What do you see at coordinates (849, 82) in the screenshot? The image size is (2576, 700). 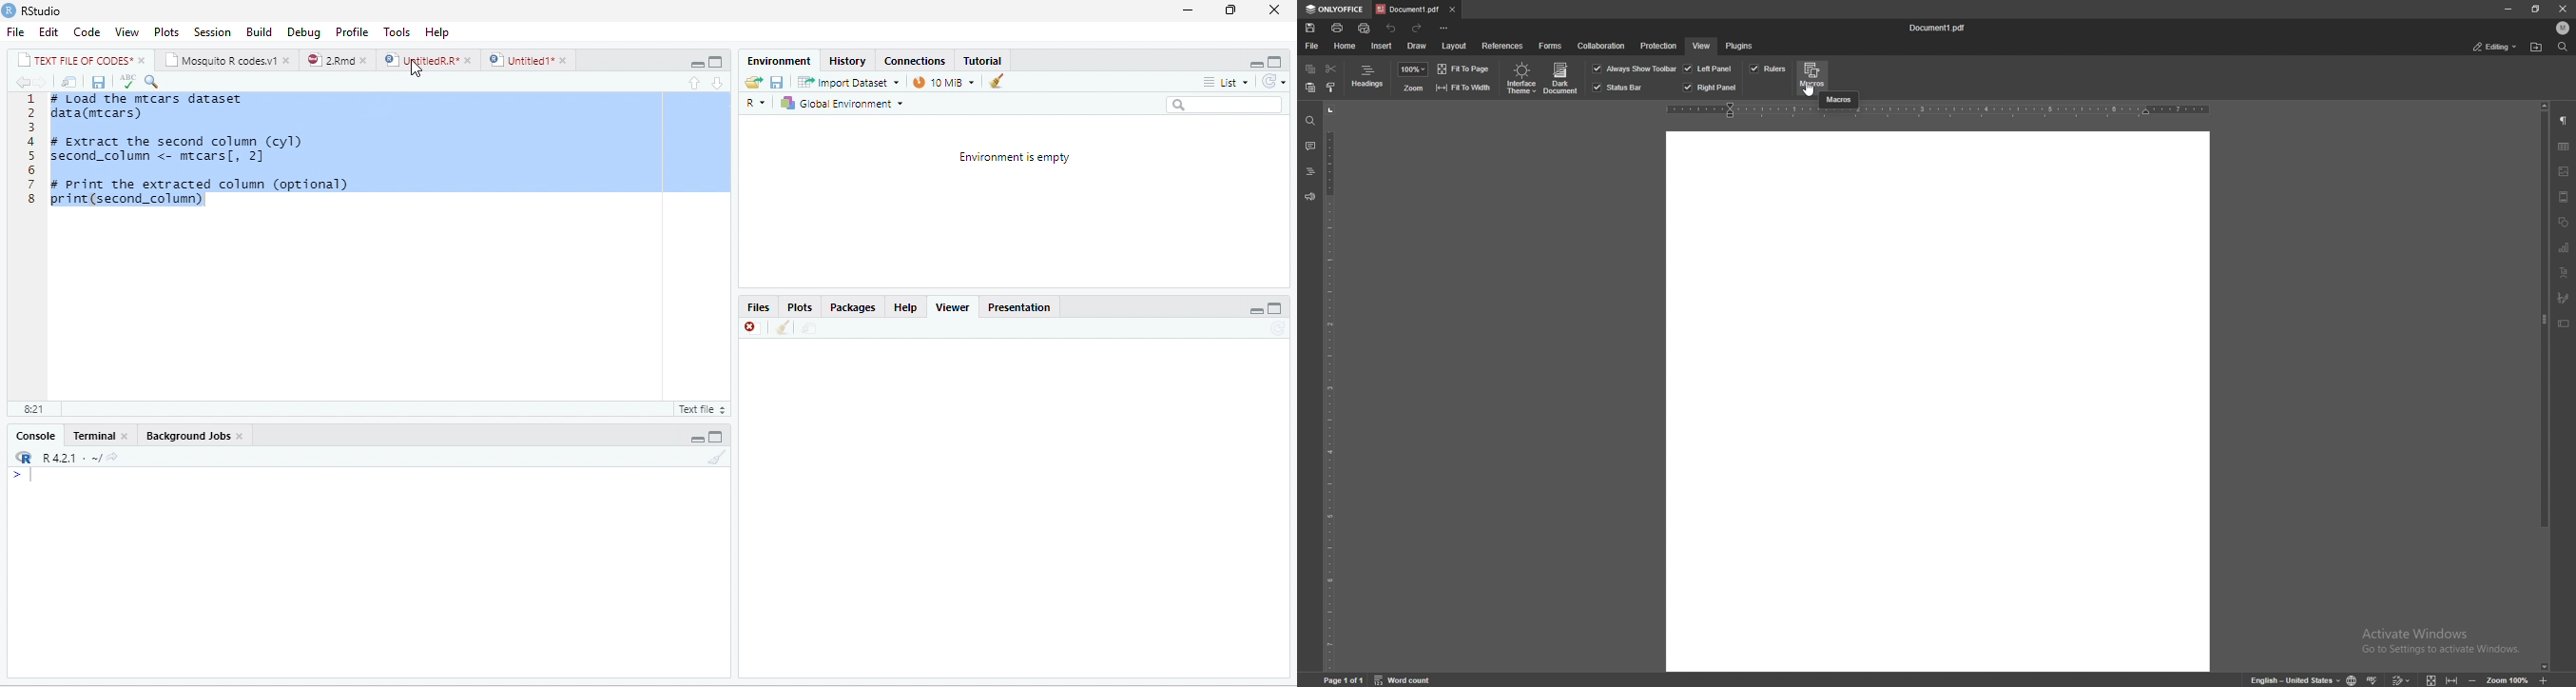 I see ` Import Dataset ` at bounding box center [849, 82].